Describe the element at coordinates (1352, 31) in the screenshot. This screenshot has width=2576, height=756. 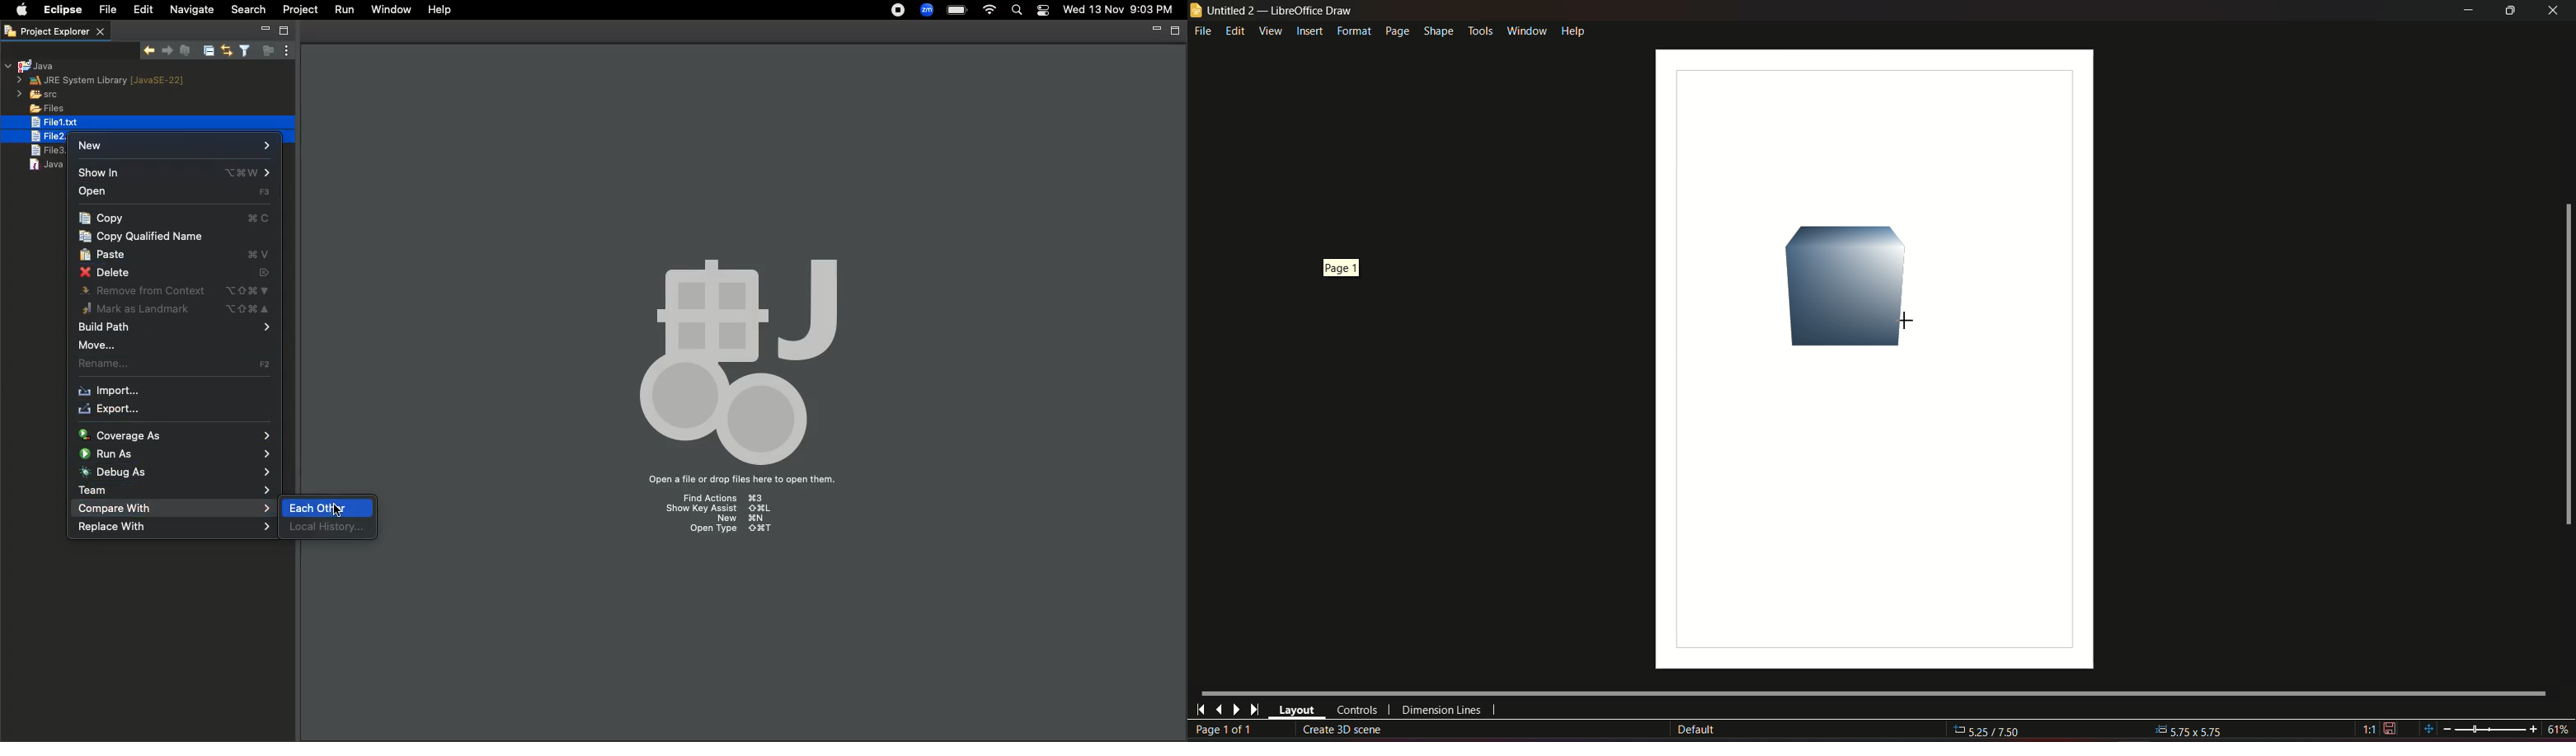
I see `format` at that location.